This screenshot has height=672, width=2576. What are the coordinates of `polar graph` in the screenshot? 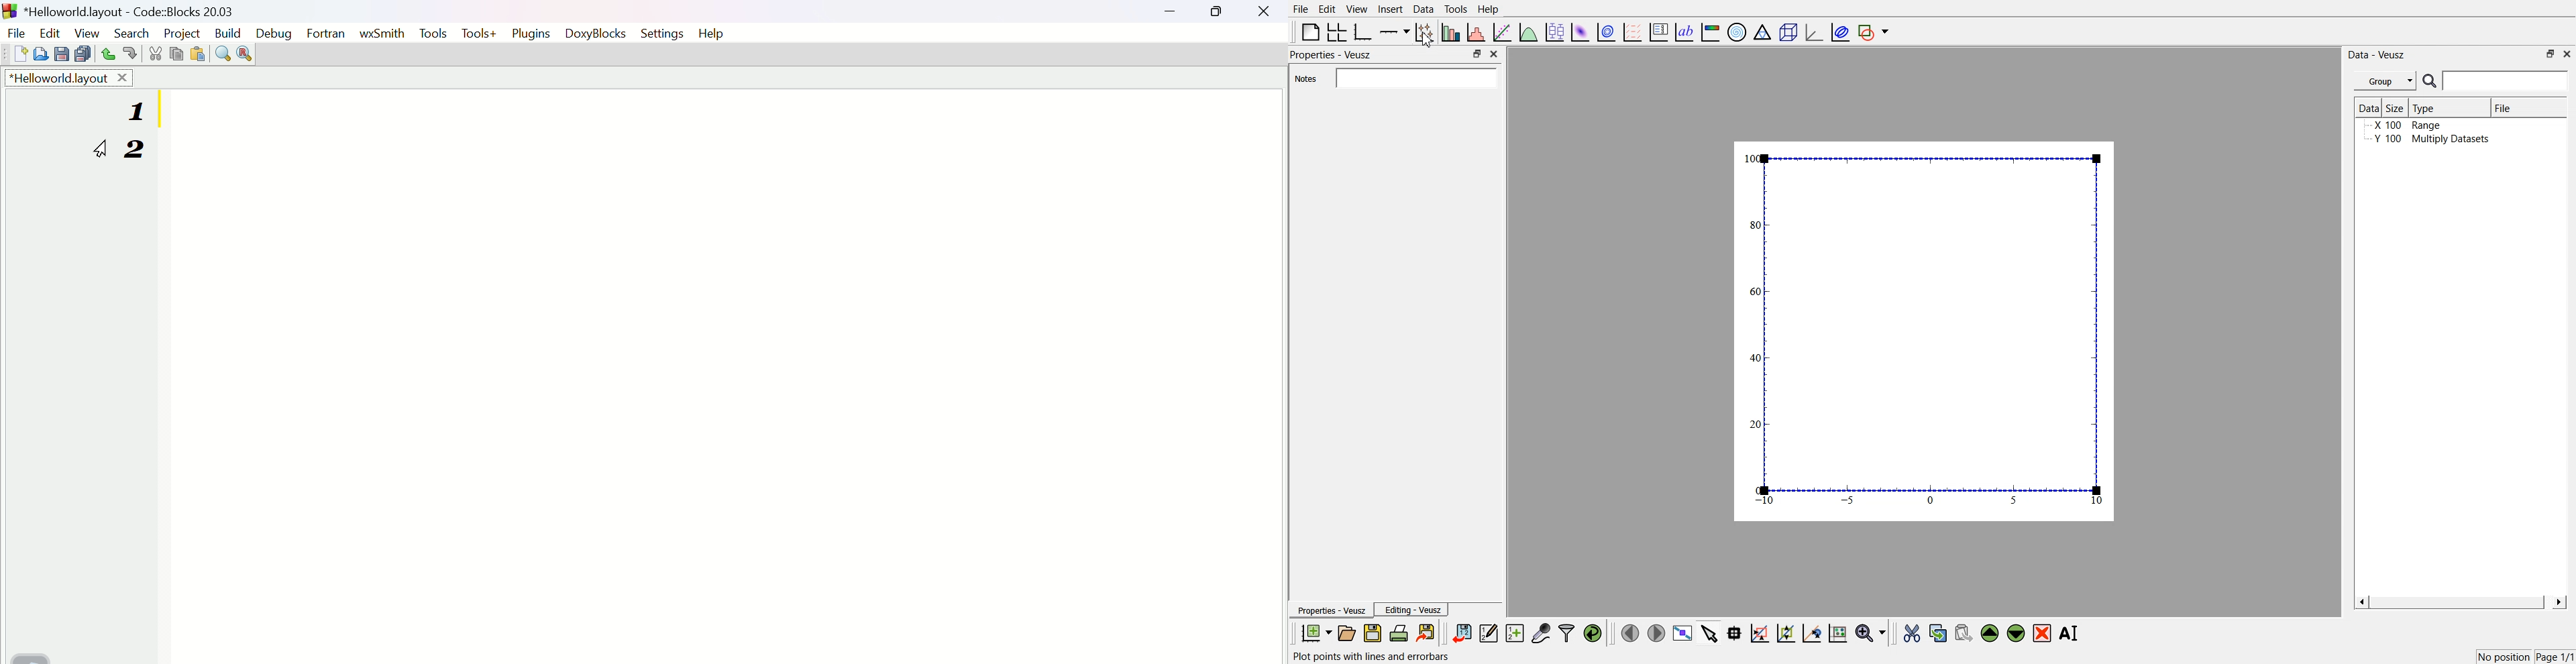 It's located at (1736, 34).